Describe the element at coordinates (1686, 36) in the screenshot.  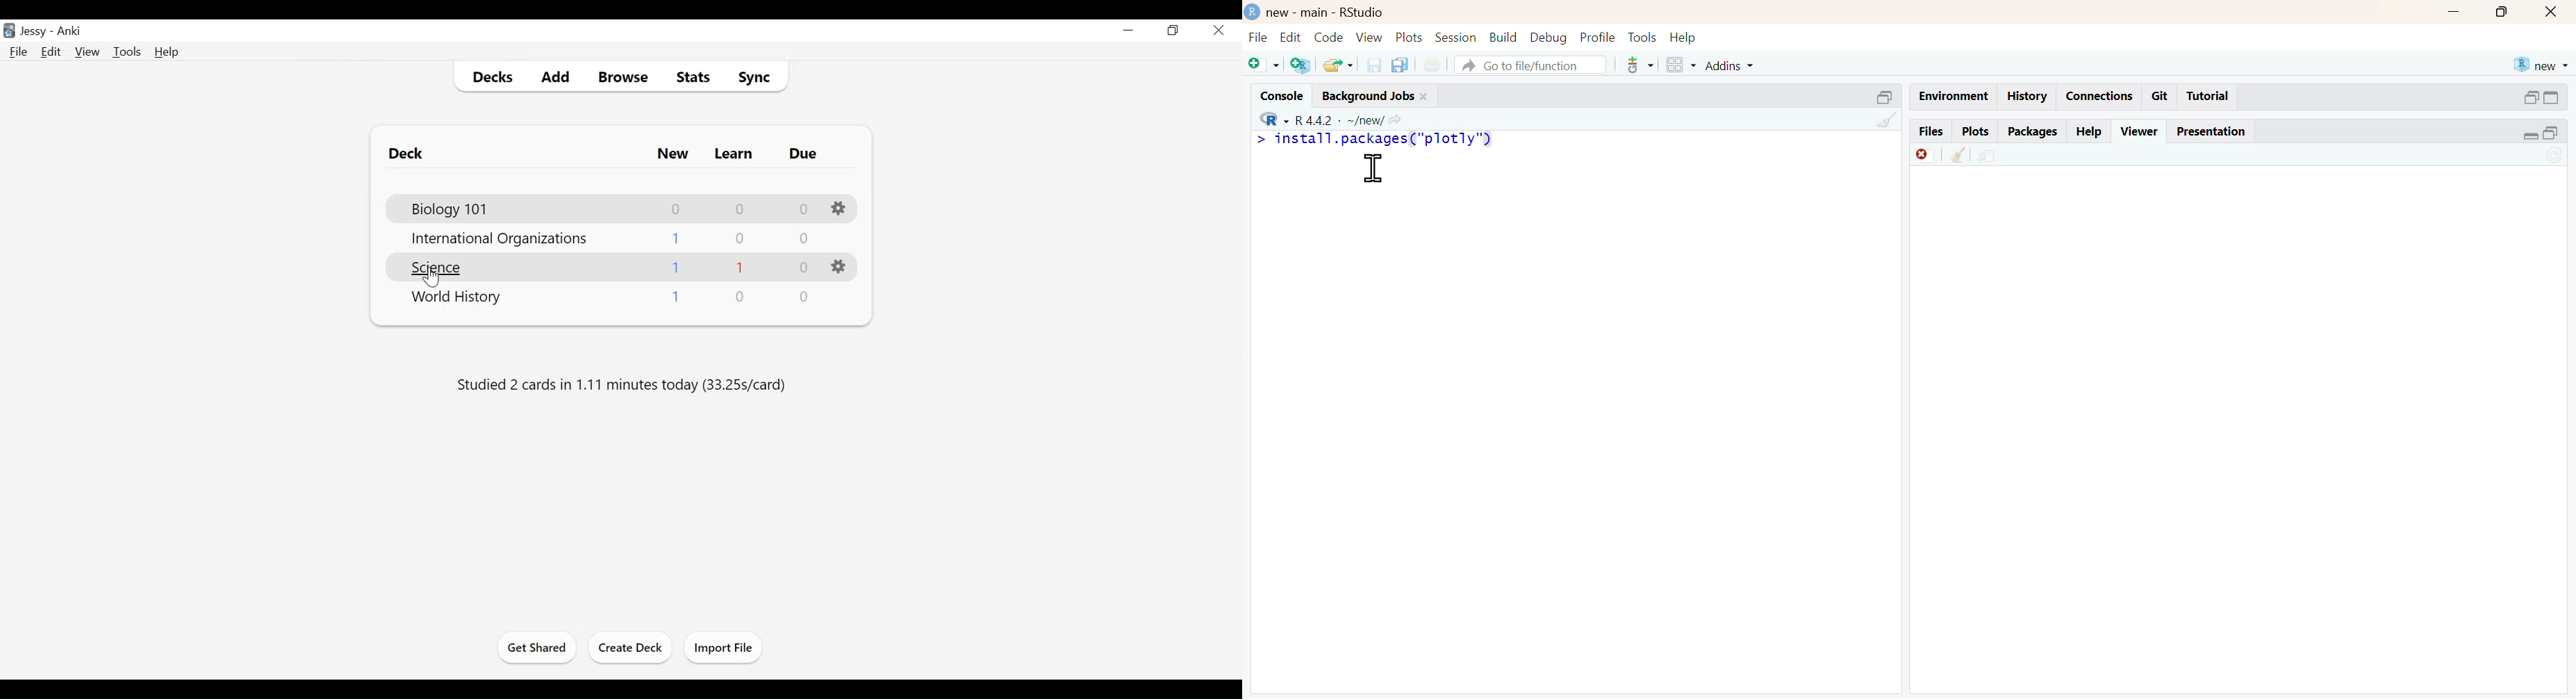
I see `help` at that location.